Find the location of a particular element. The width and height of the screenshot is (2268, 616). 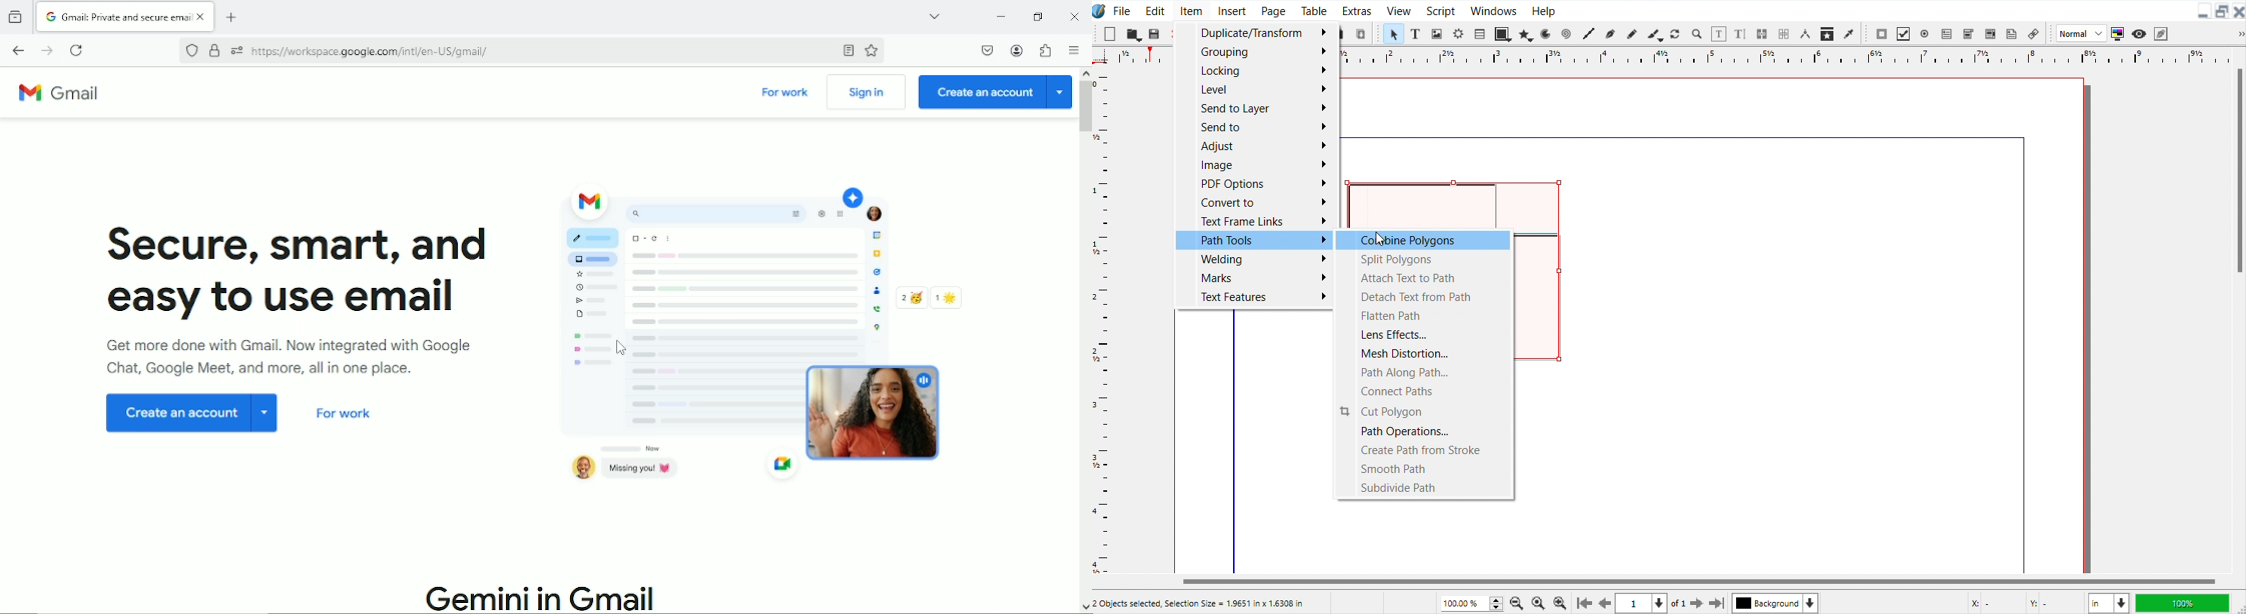

Edit contents of frame is located at coordinates (1719, 34).